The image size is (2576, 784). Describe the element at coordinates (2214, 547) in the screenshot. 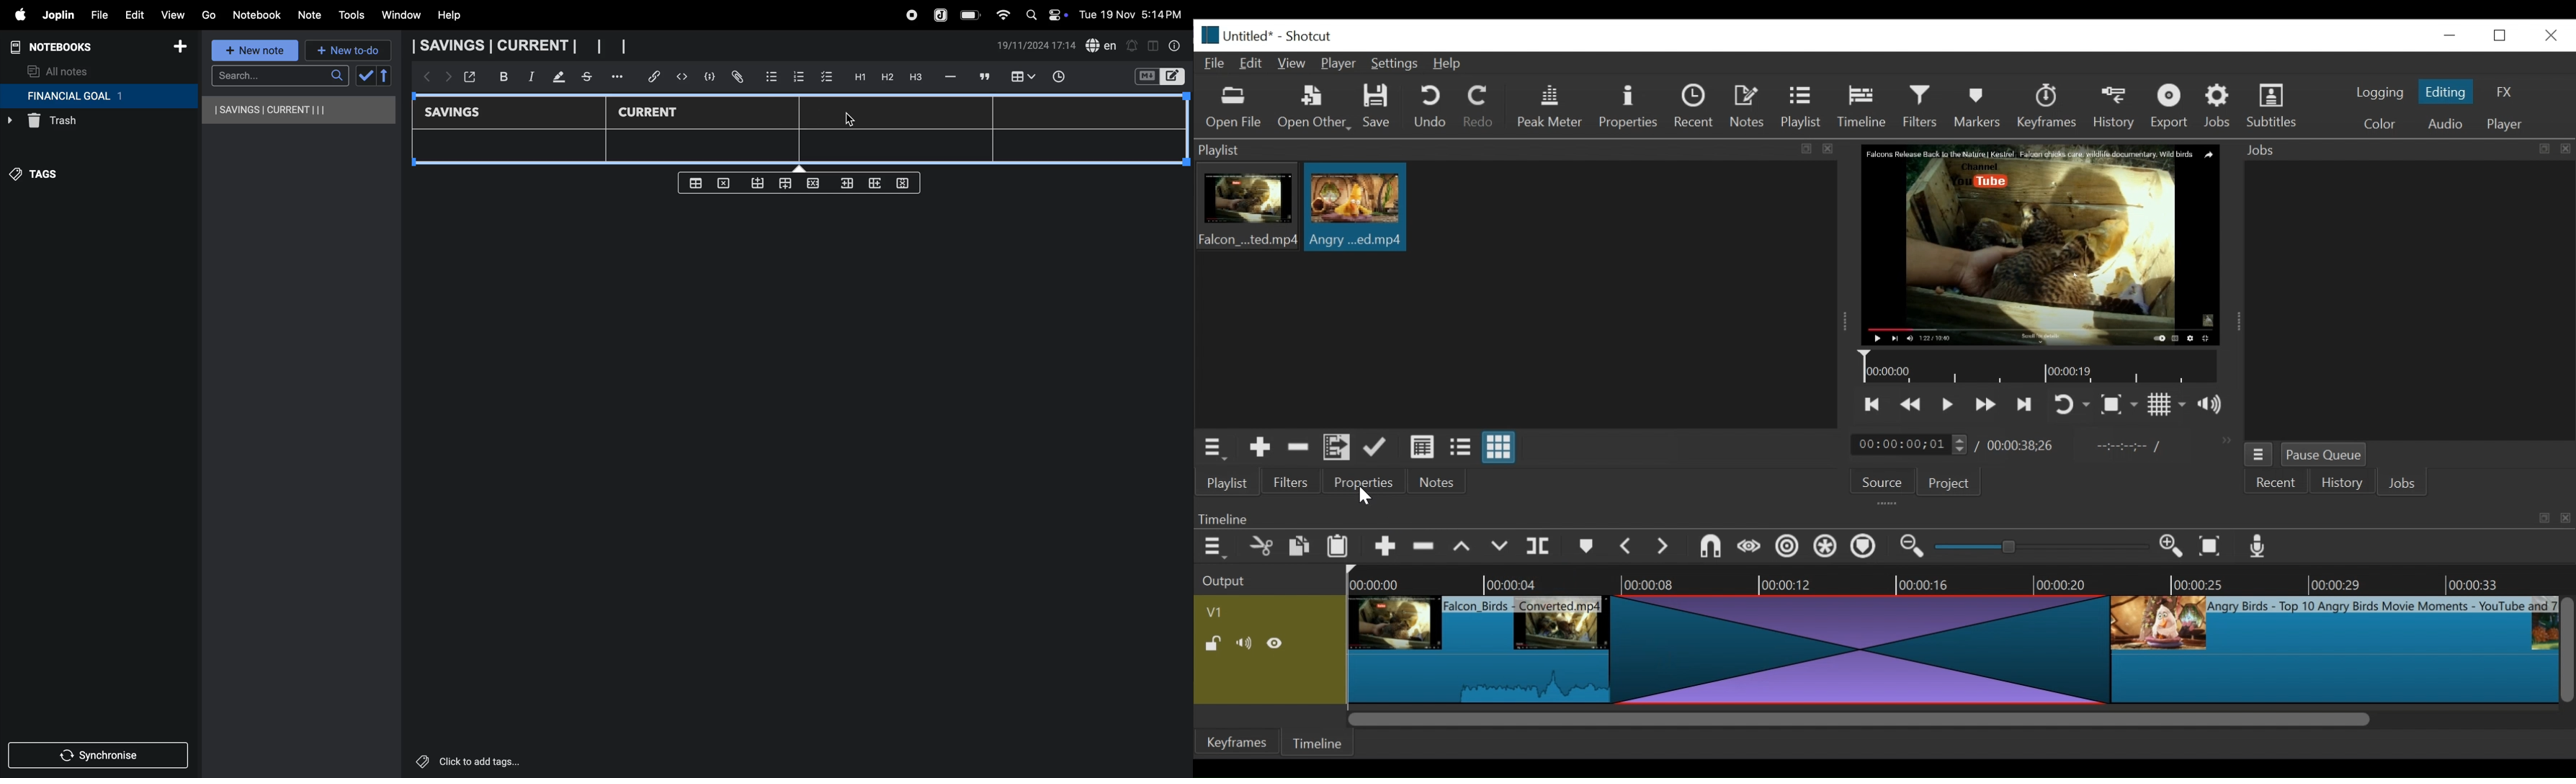

I see `Zoom timeline to fit` at that location.